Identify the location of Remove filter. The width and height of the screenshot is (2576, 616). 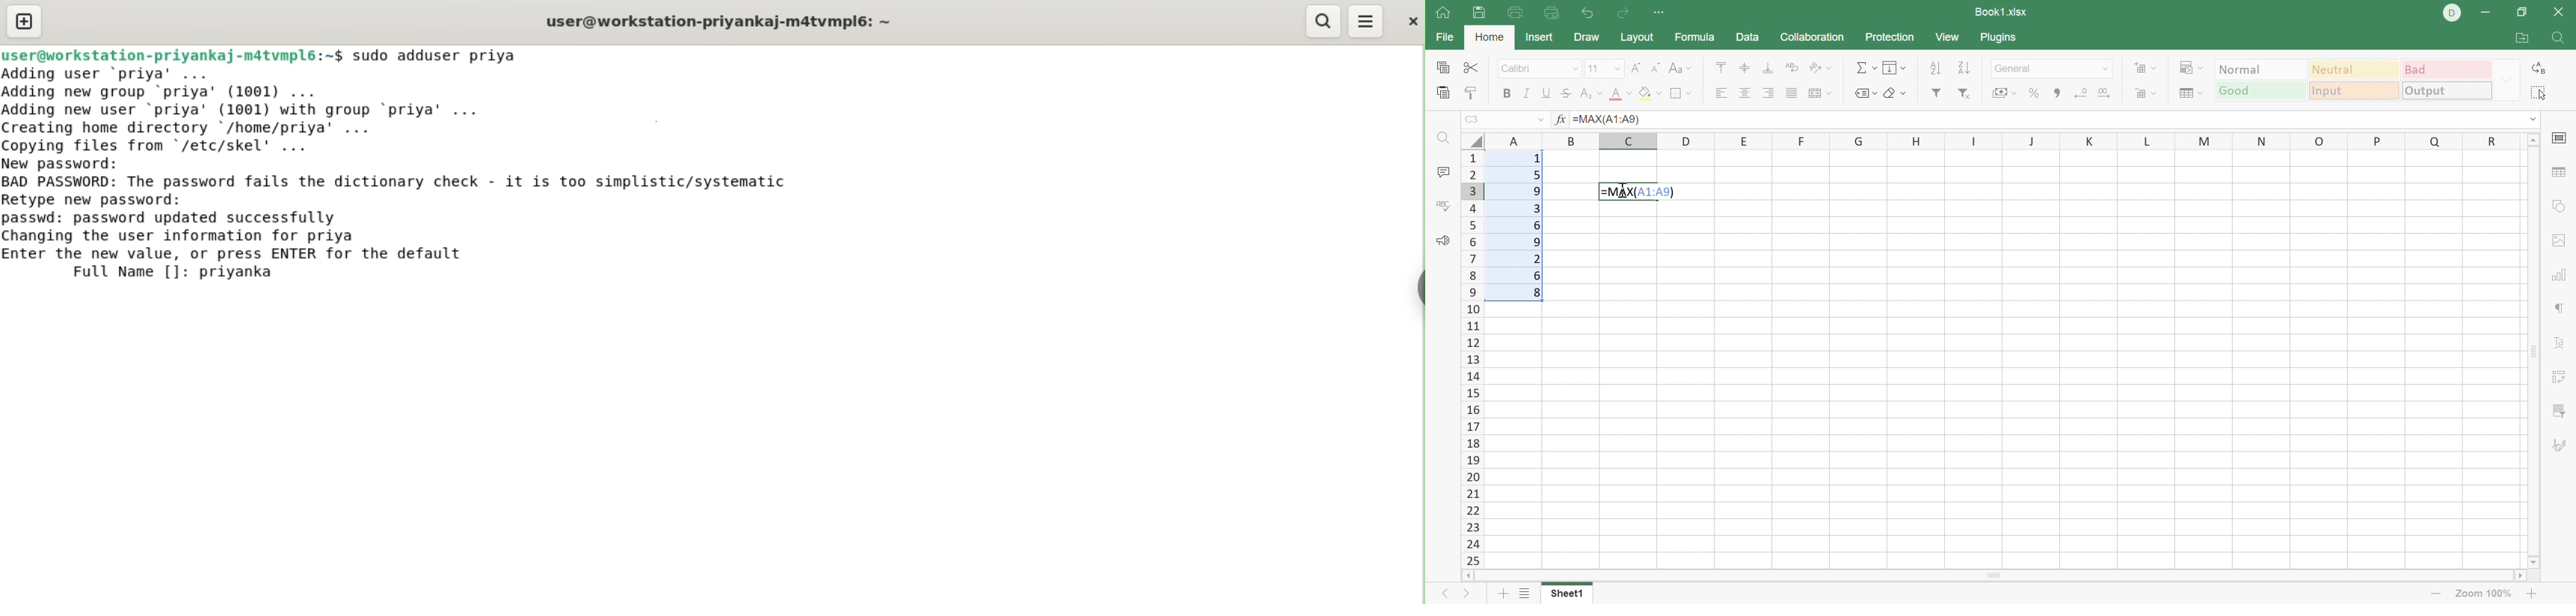
(1967, 96).